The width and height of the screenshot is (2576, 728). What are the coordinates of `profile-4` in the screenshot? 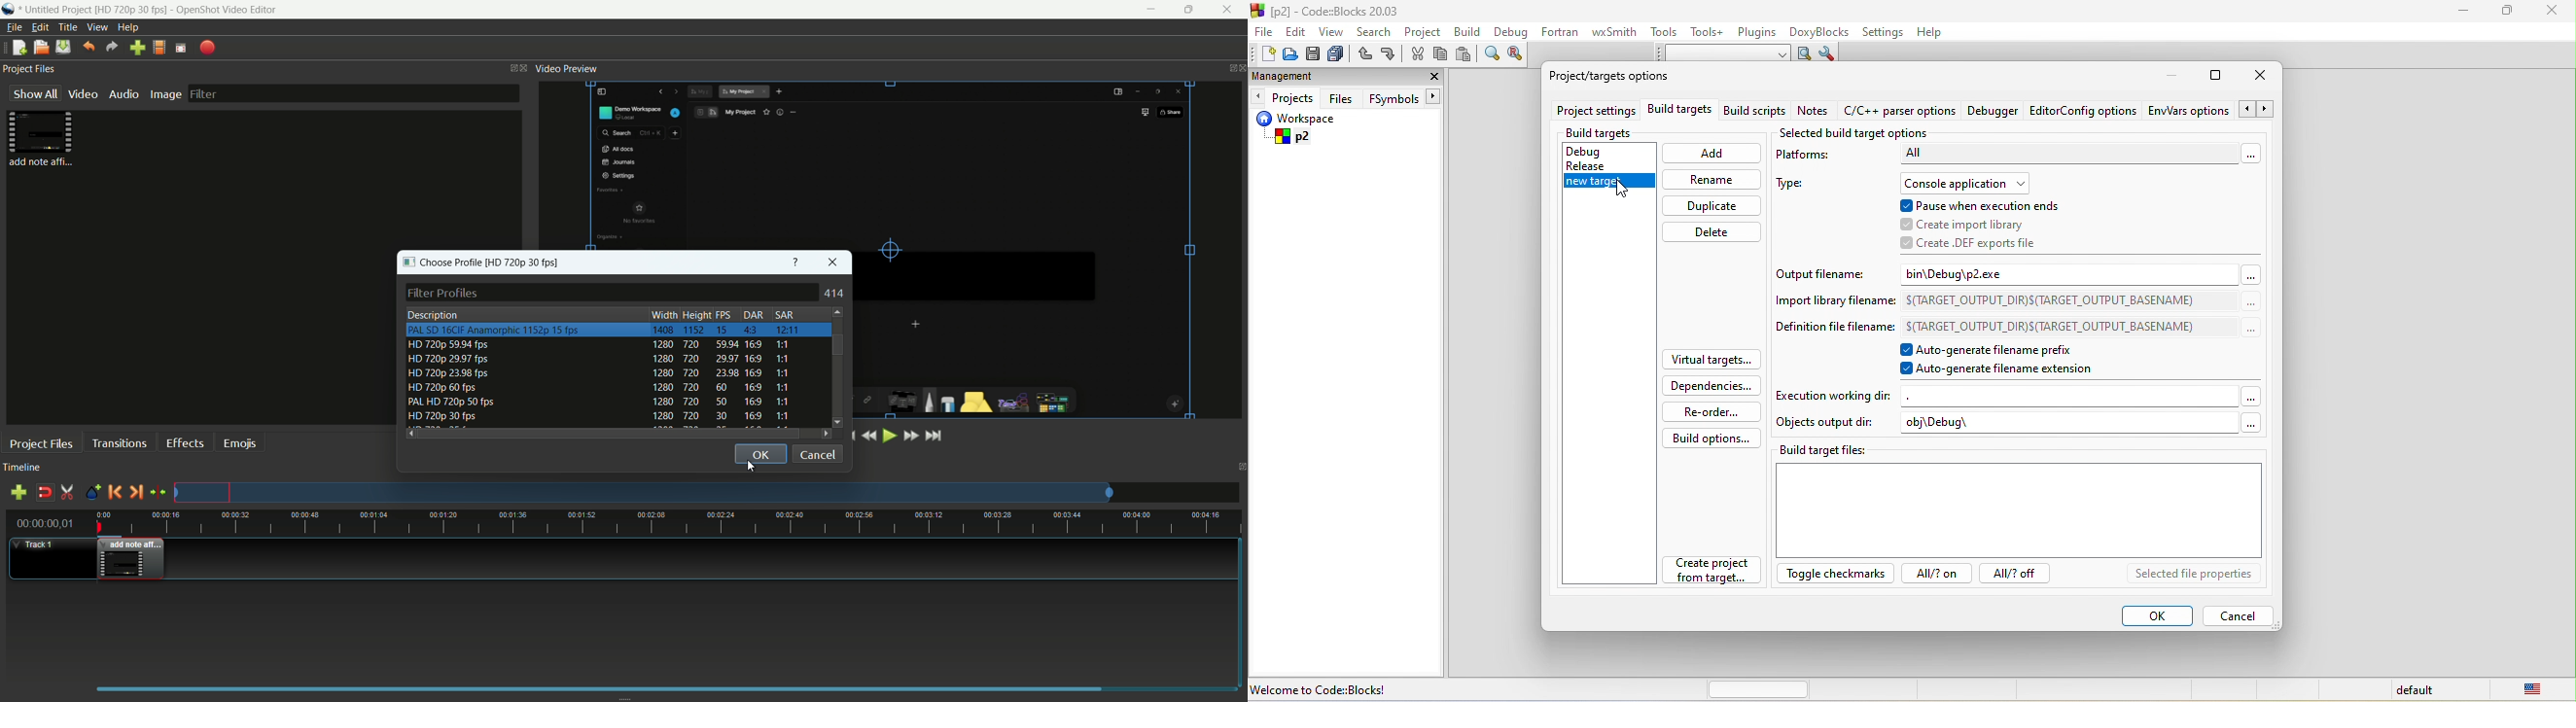 It's located at (603, 374).